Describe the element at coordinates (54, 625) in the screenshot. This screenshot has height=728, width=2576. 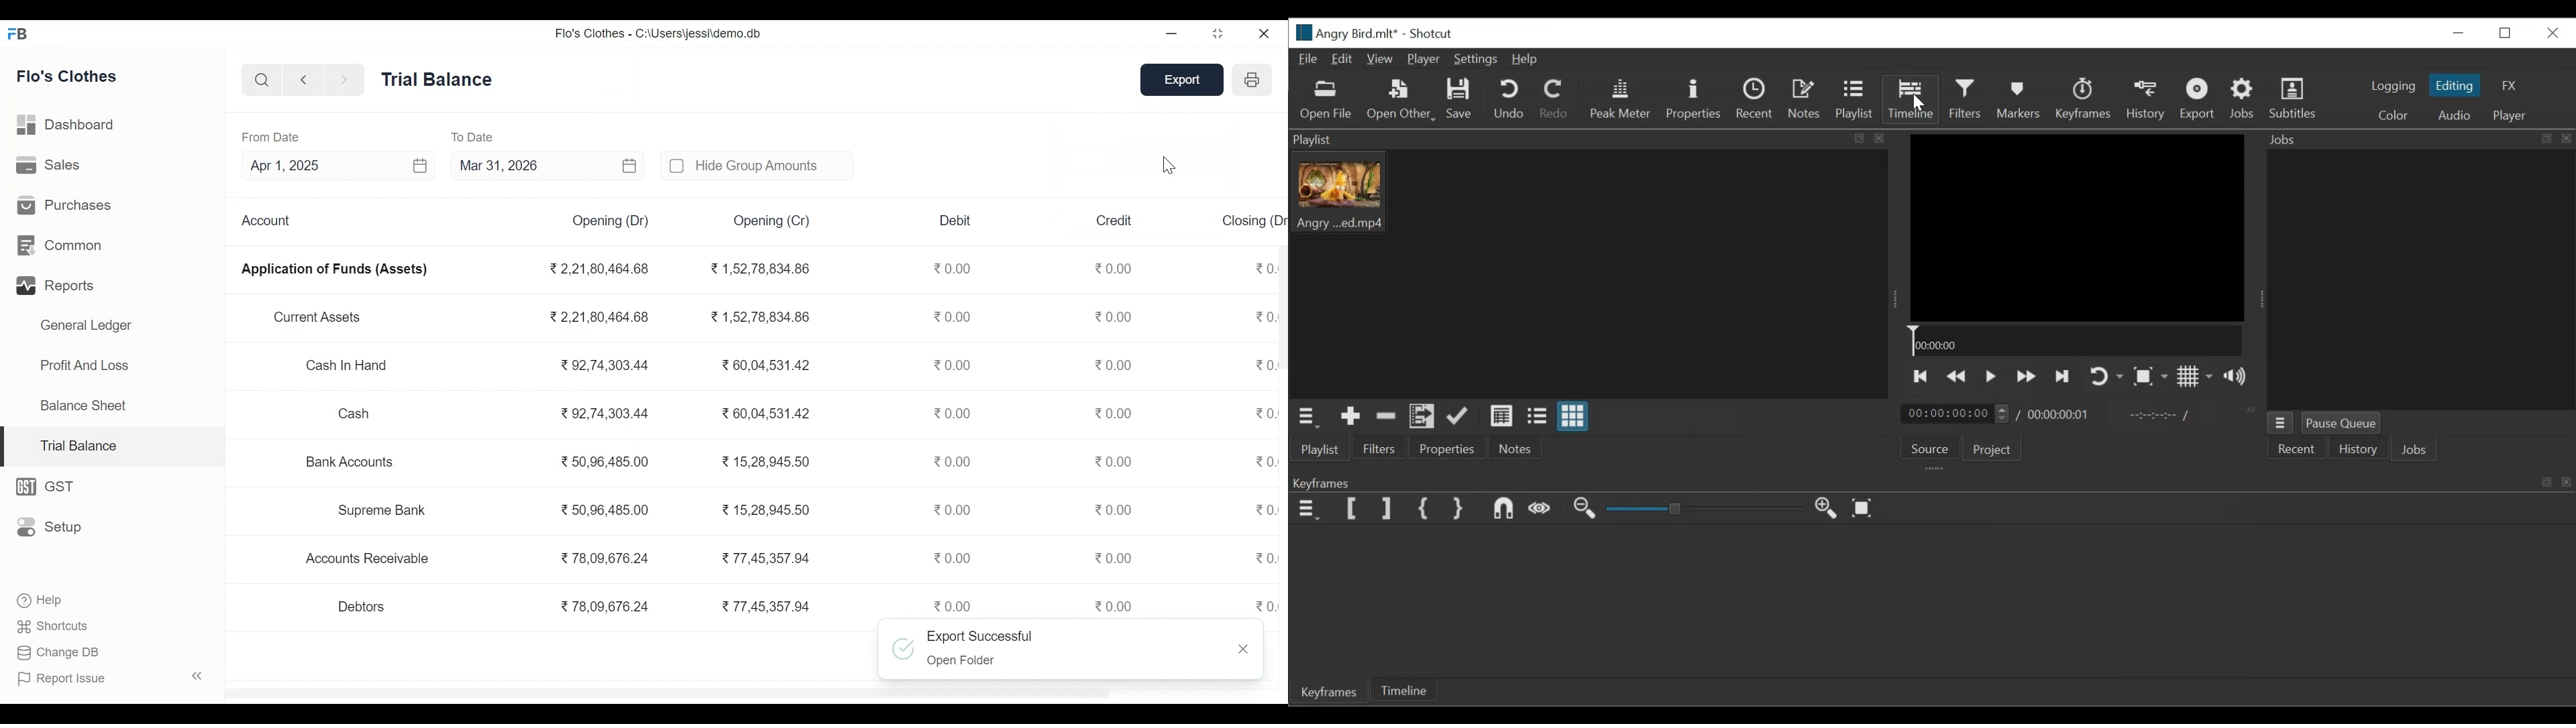
I see `Shortcuts` at that location.